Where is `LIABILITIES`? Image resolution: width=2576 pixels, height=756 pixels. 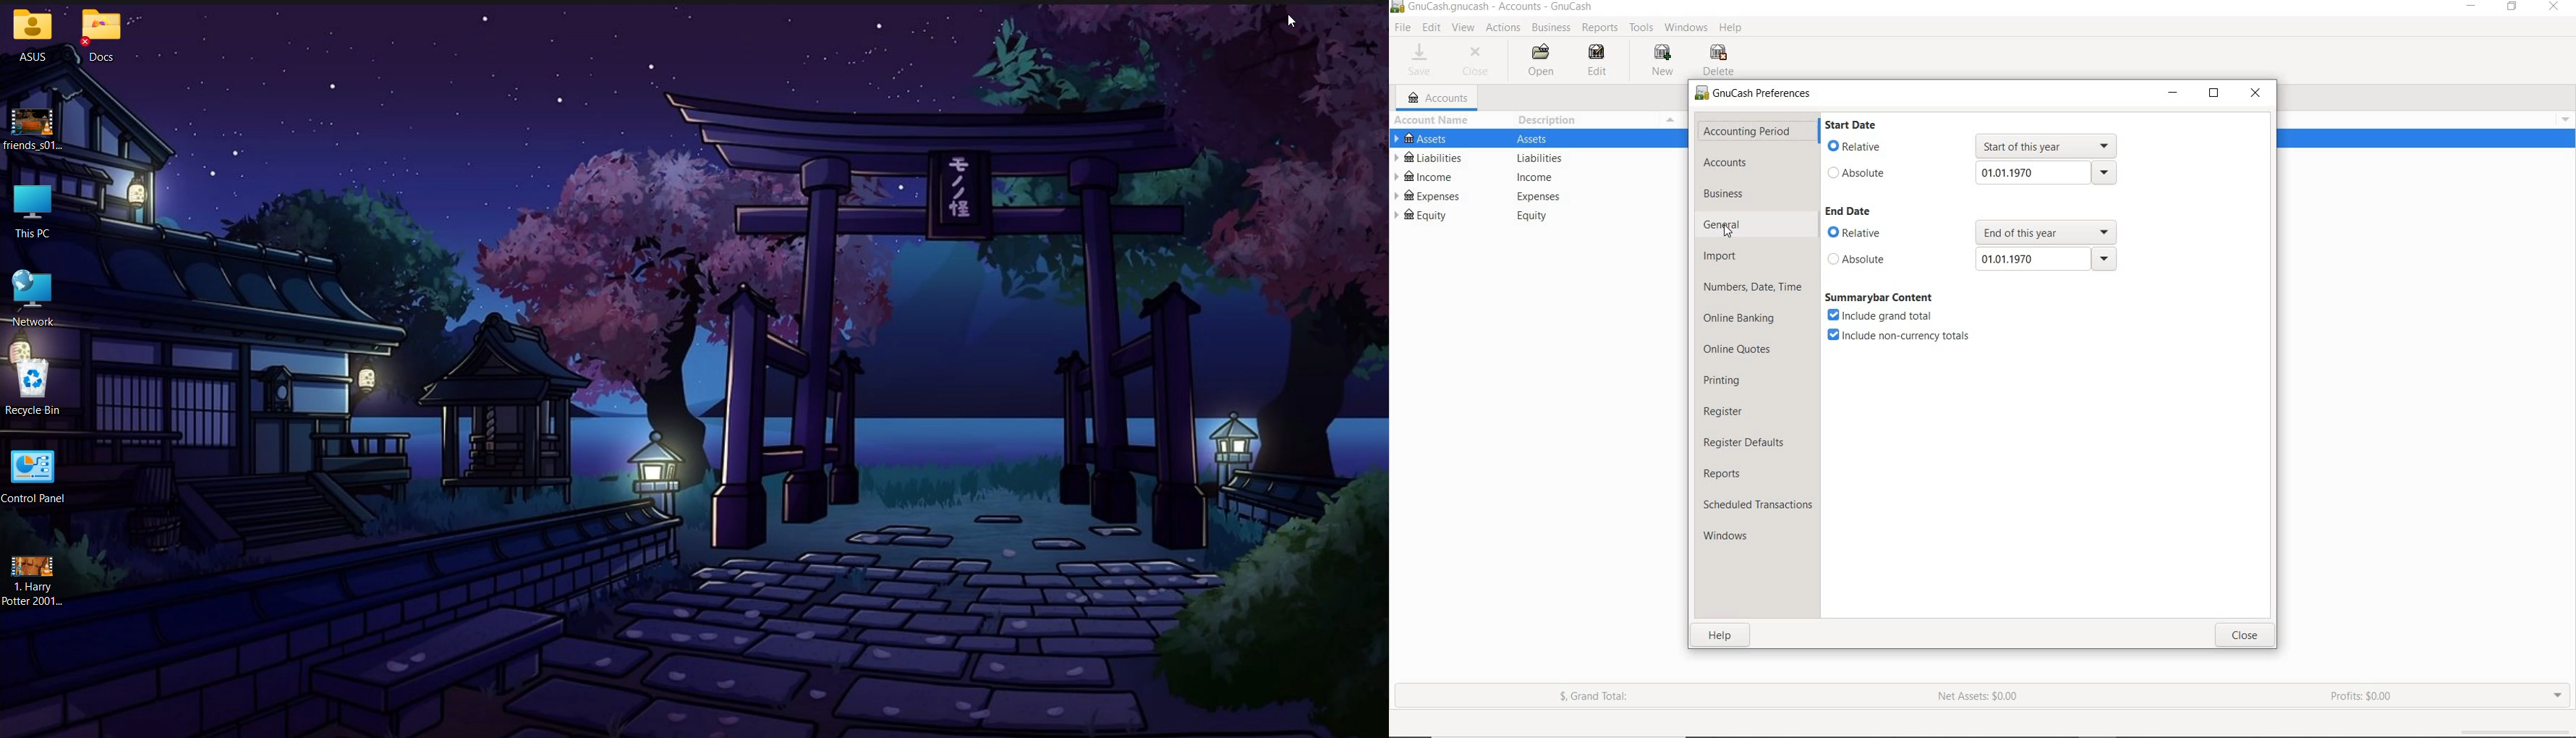
LIABILITIES is located at coordinates (1532, 158).